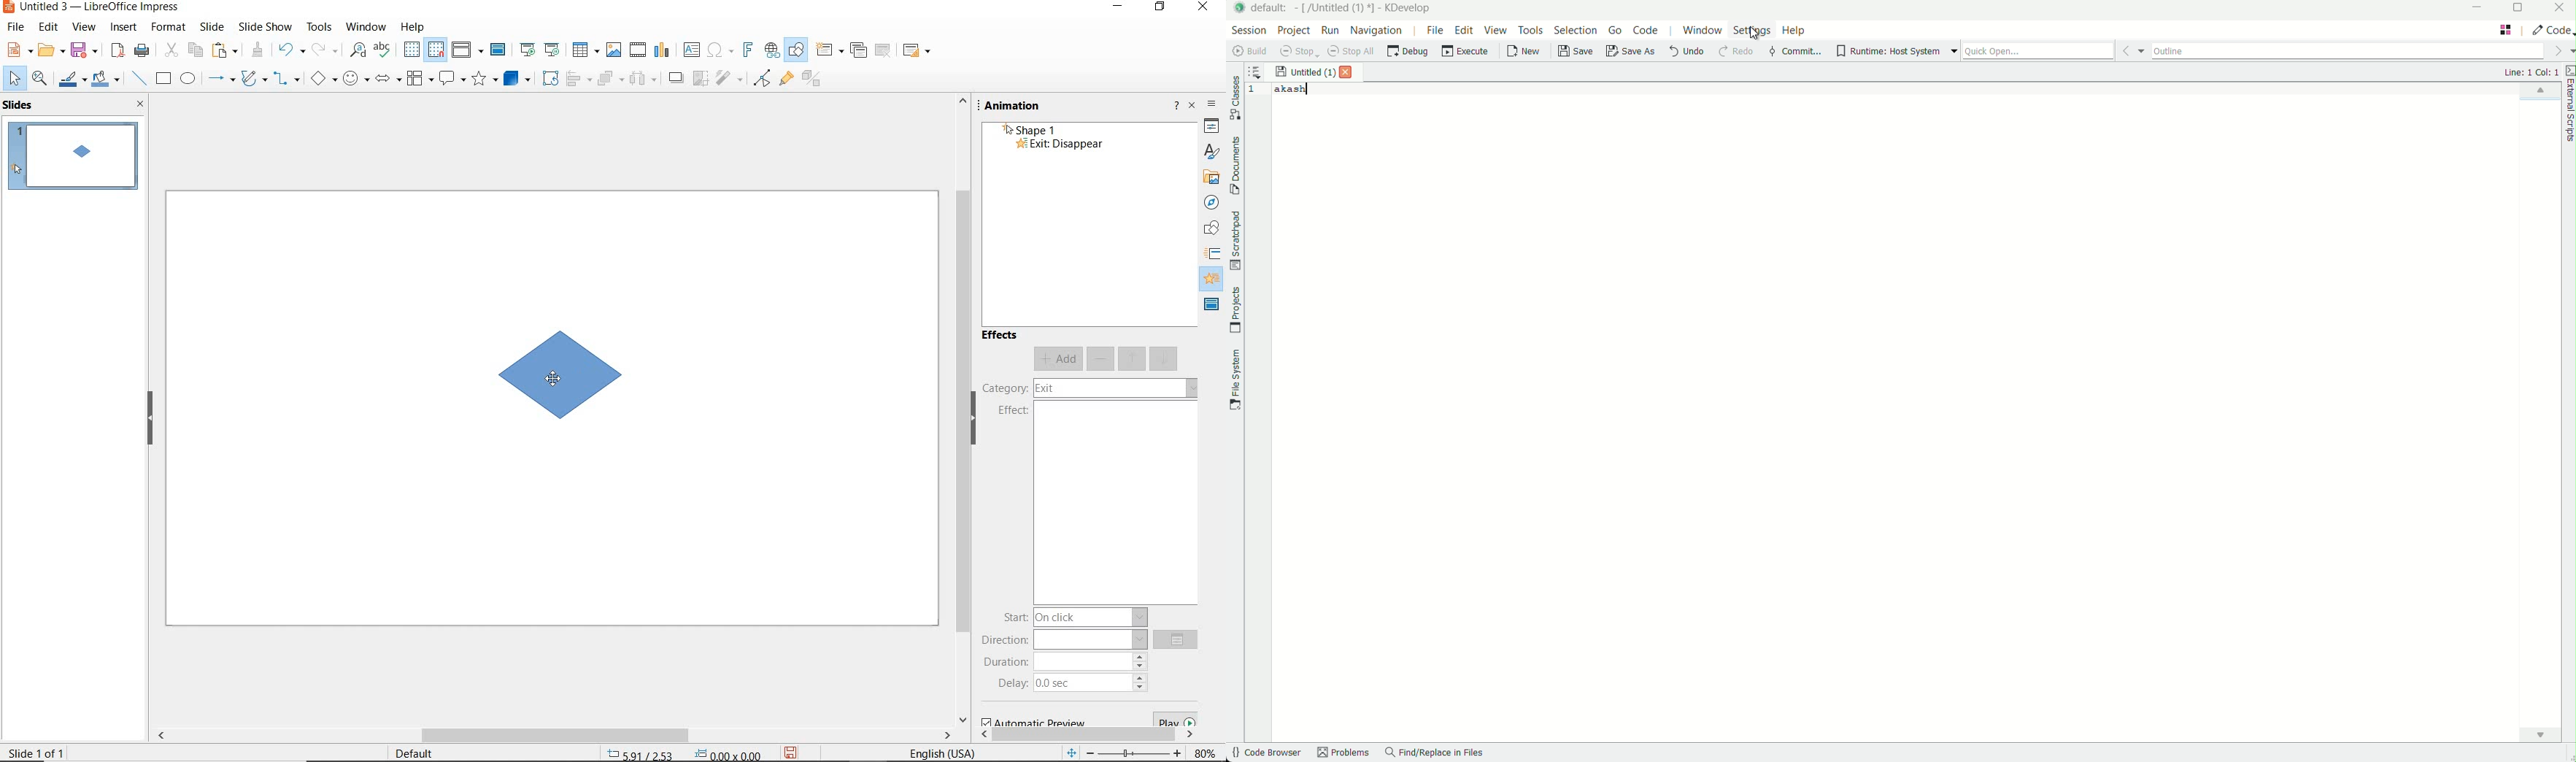 The height and width of the screenshot is (784, 2576). What do you see at coordinates (719, 50) in the screenshot?
I see `insert special characters` at bounding box center [719, 50].